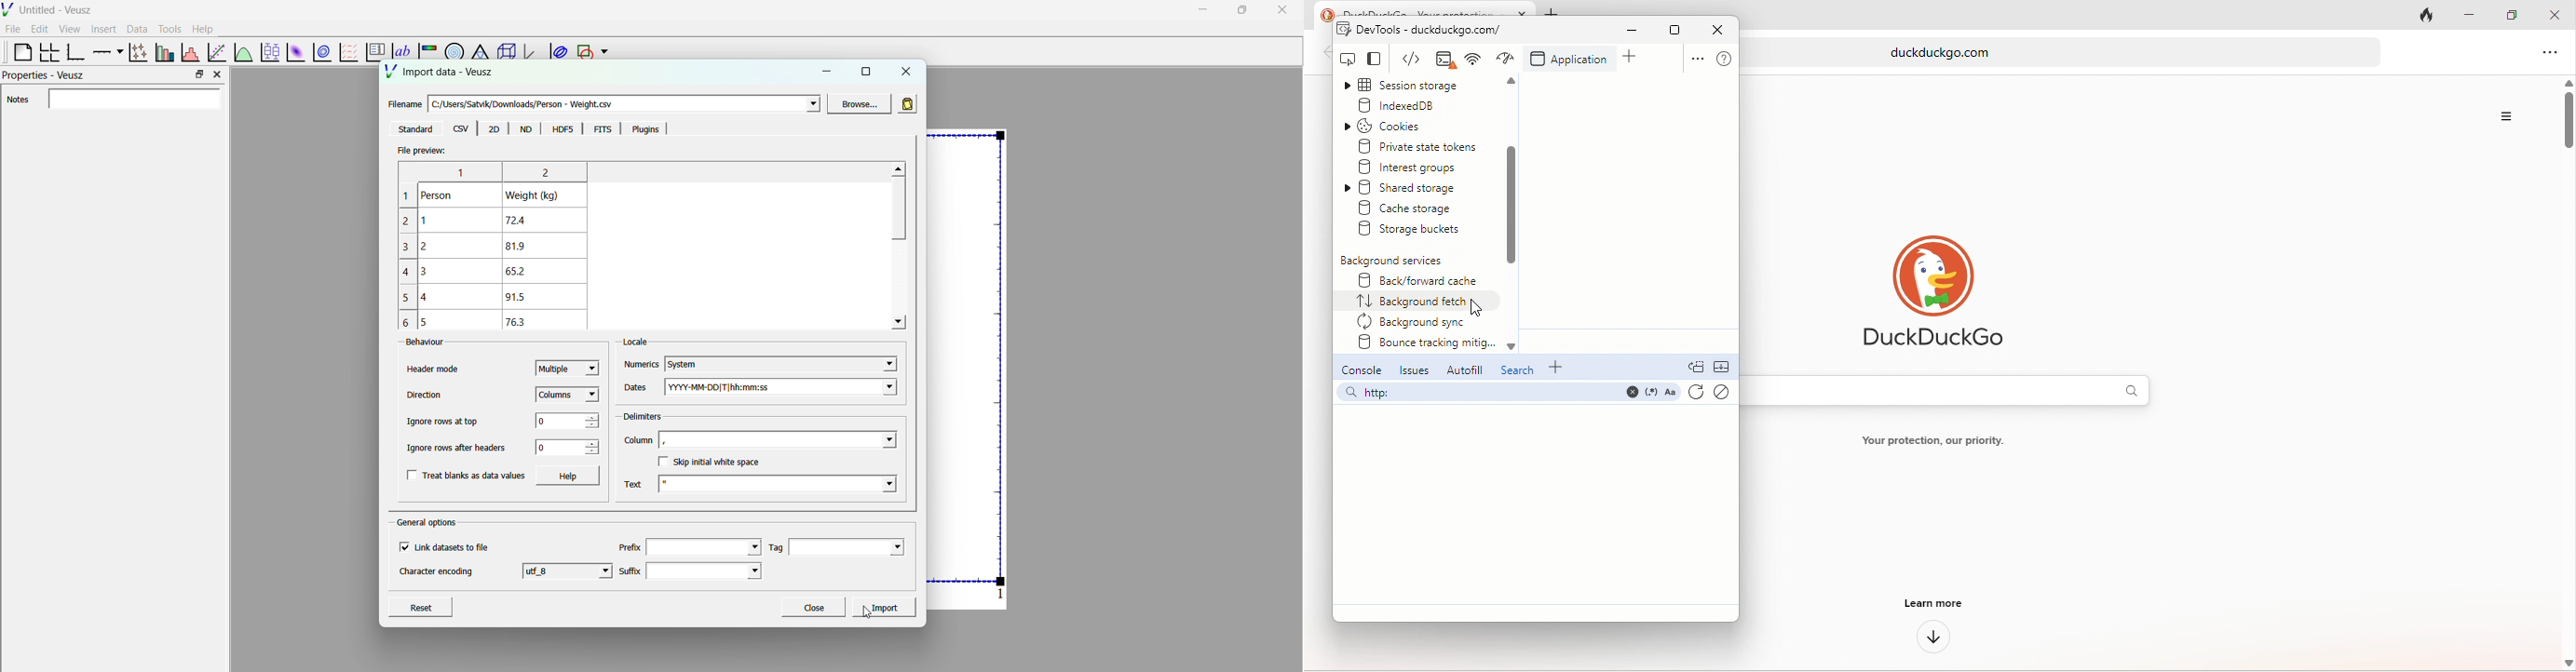  I want to click on console, so click(1360, 371).